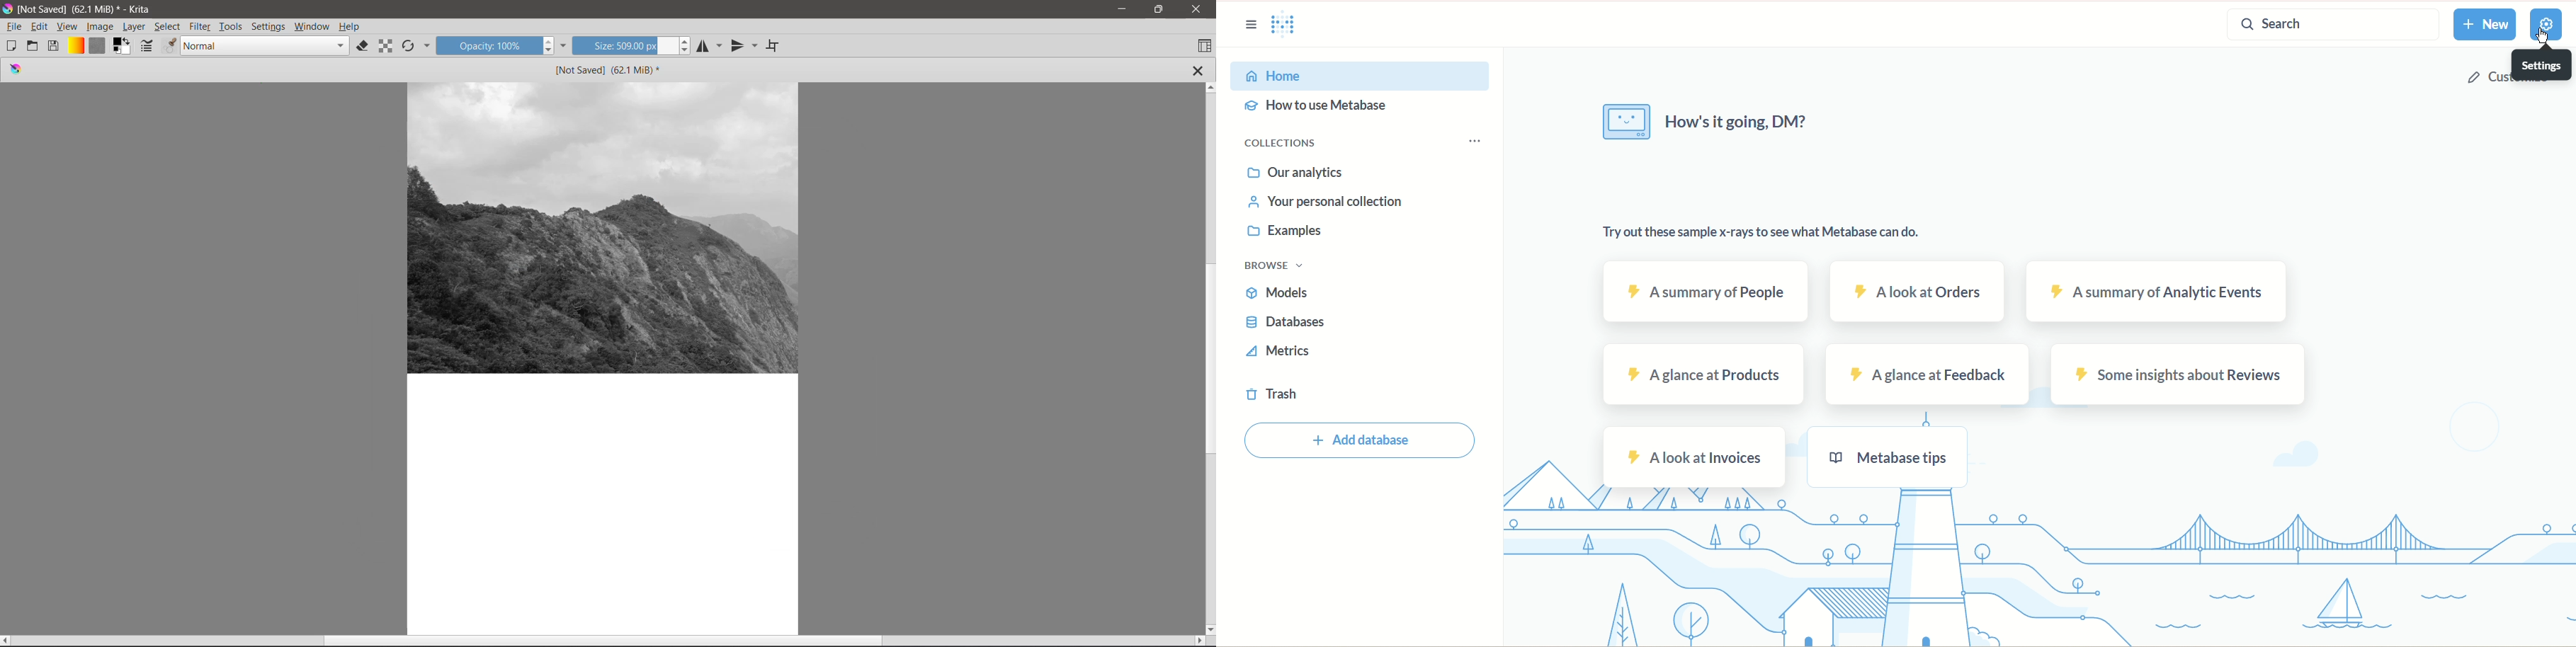 This screenshot has height=672, width=2576. What do you see at coordinates (312, 27) in the screenshot?
I see `Windows` at bounding box center [312, 27].